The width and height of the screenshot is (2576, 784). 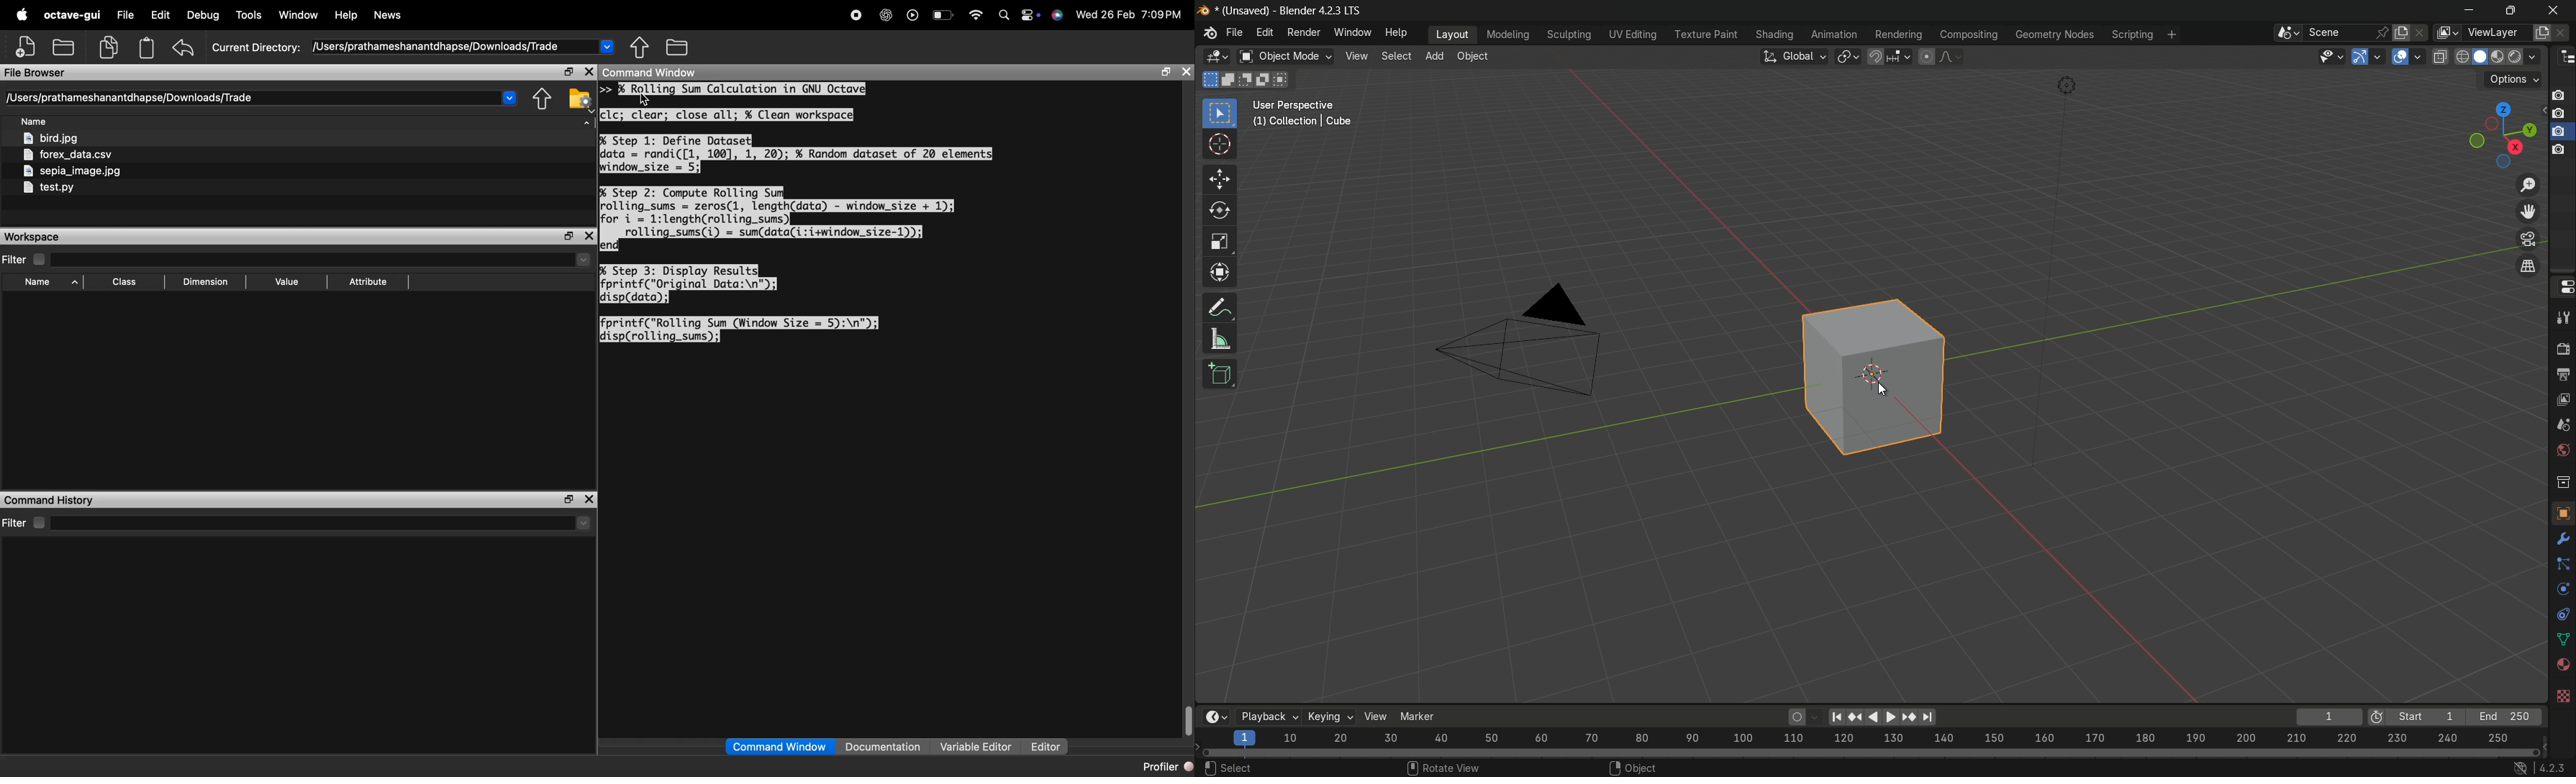 What do you see at coordinates (1528, 342) in the screenshot?
I see `camera` at bounding box center [1528, 342].